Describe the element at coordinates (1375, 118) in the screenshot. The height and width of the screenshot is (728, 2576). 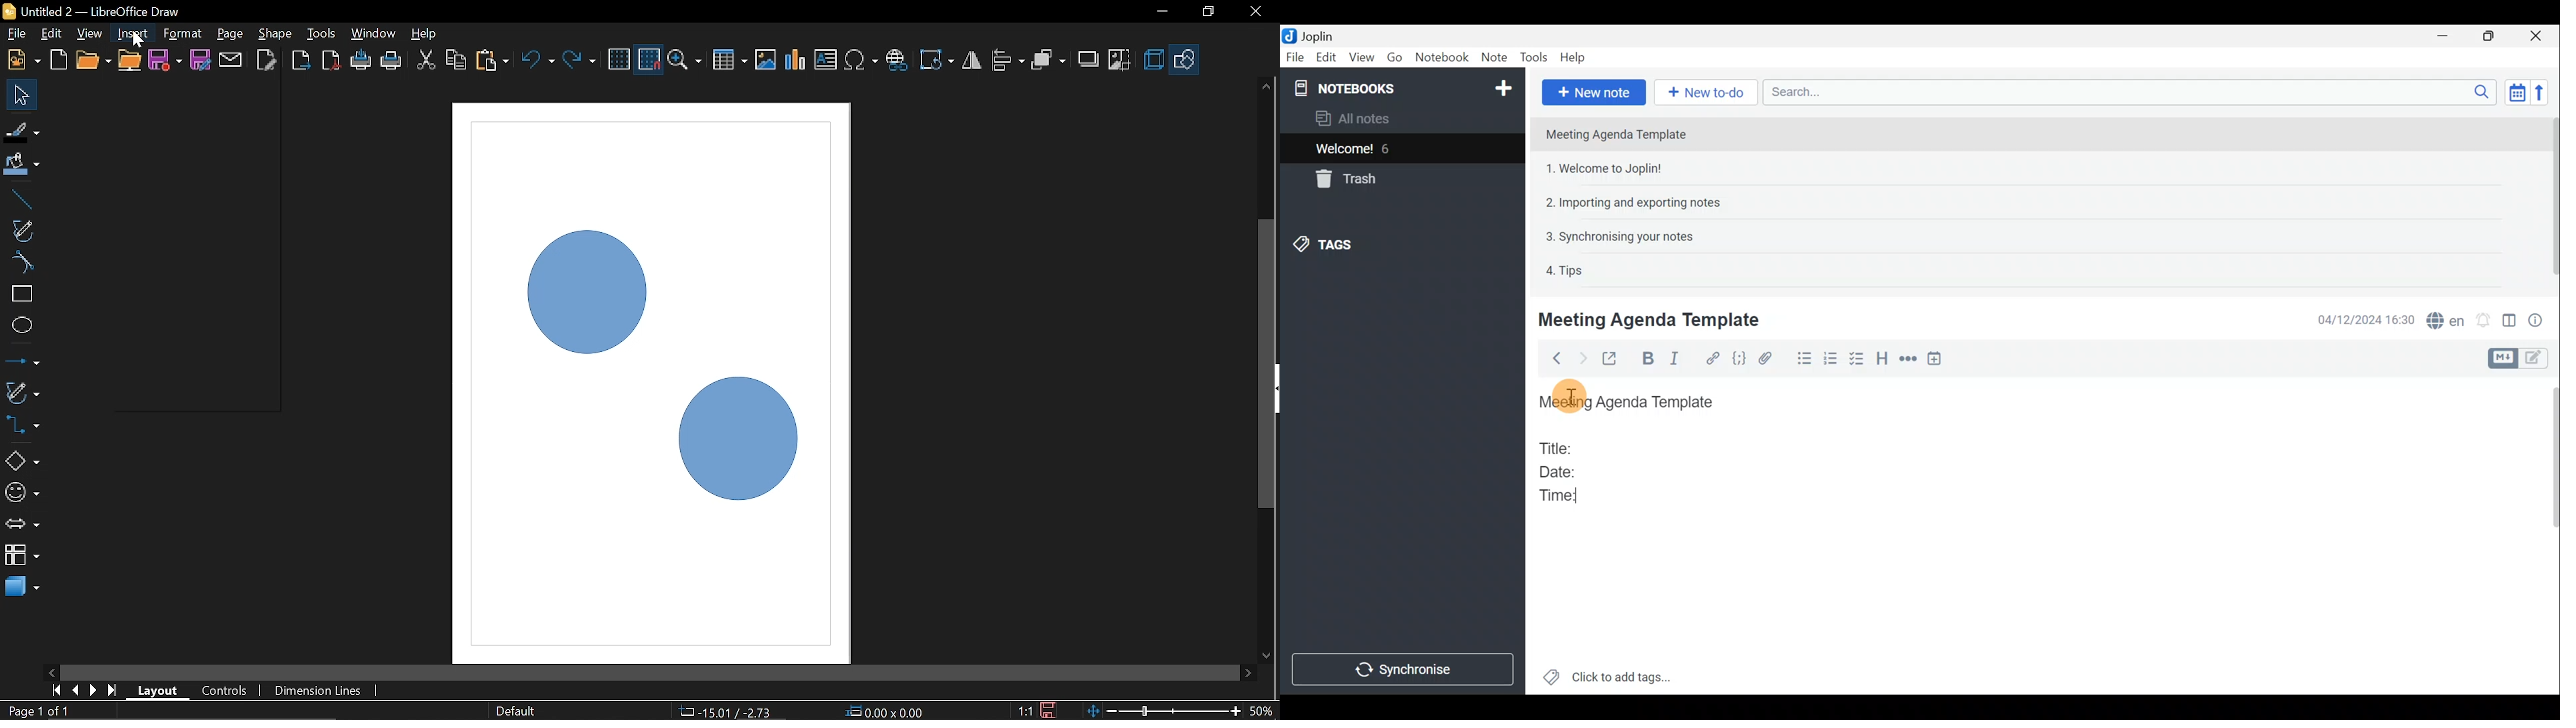
I see `All notes` at that location.